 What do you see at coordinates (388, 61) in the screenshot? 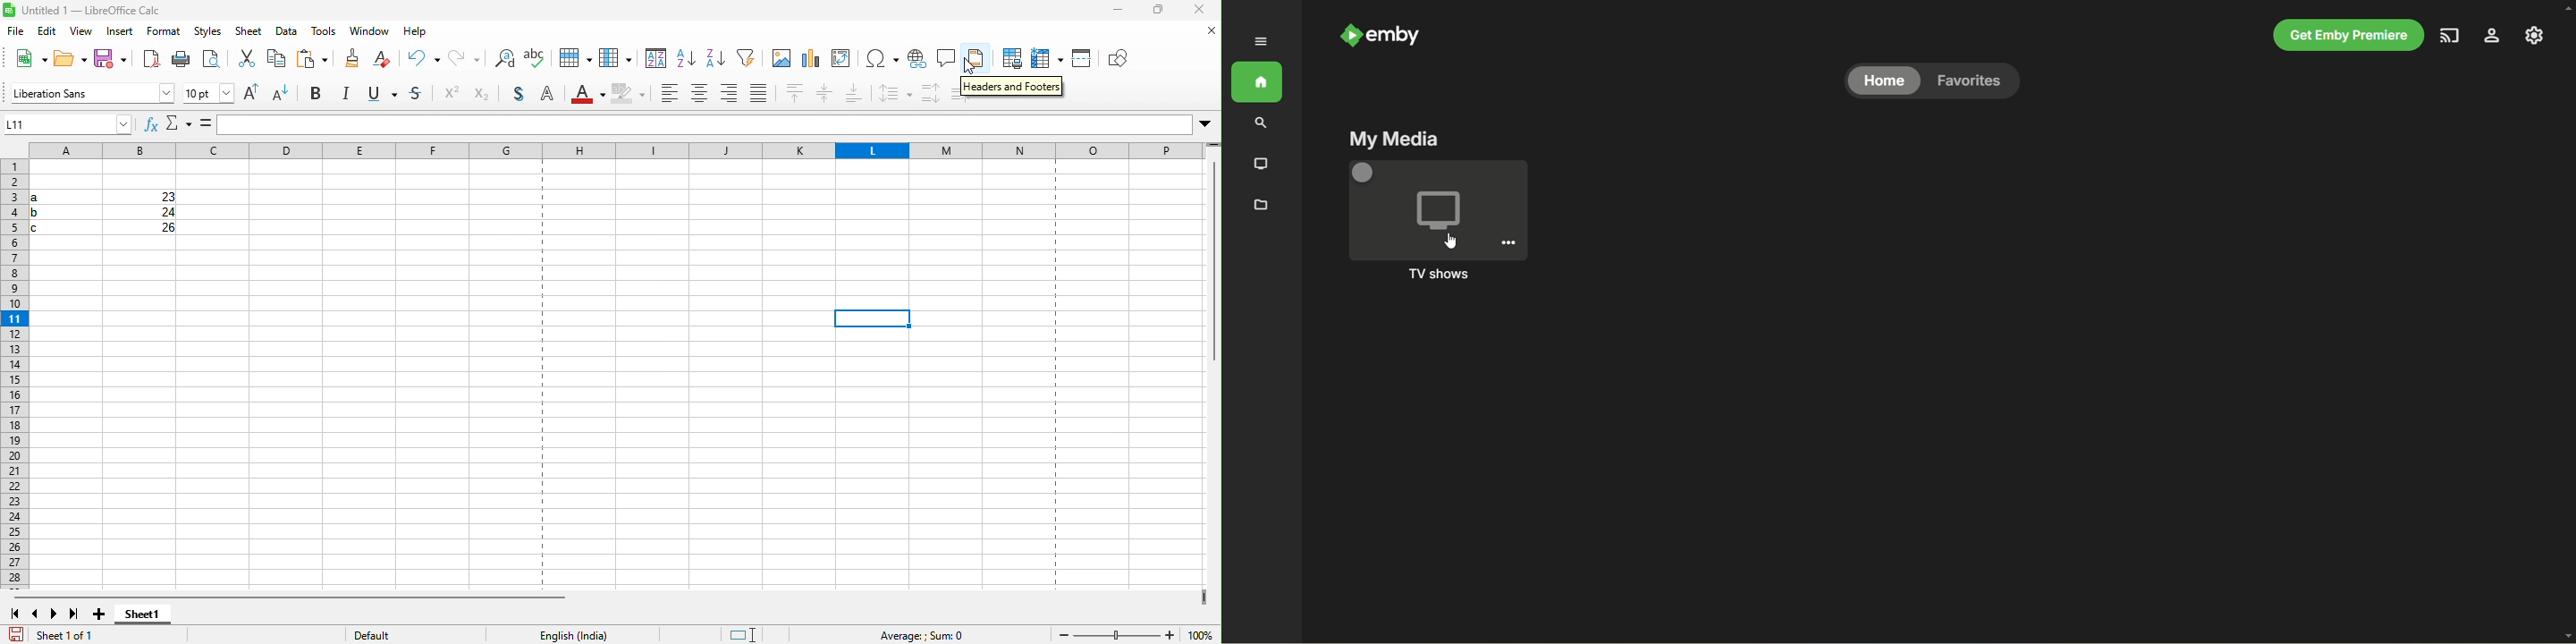
I see `undo` at bounding box center [388, 61].